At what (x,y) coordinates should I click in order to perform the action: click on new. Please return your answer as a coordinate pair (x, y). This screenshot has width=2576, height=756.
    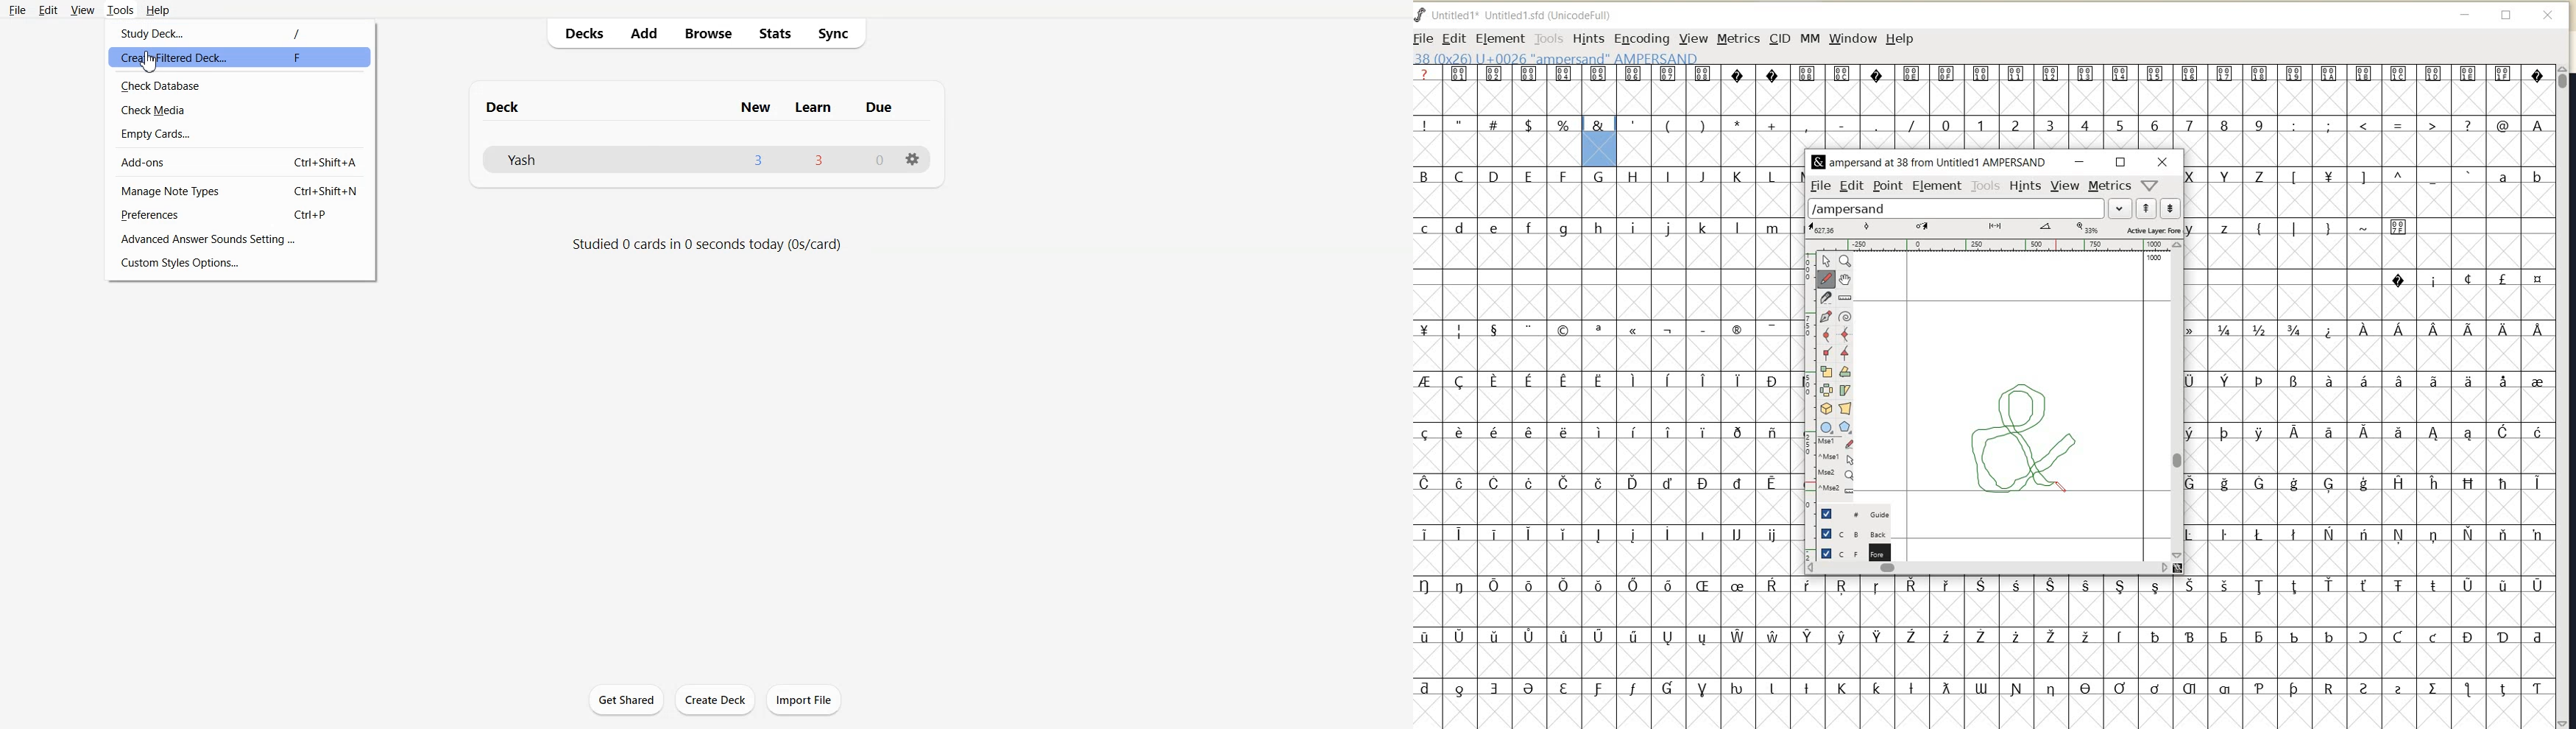
    Looking at the image, I should click on (757, 108).